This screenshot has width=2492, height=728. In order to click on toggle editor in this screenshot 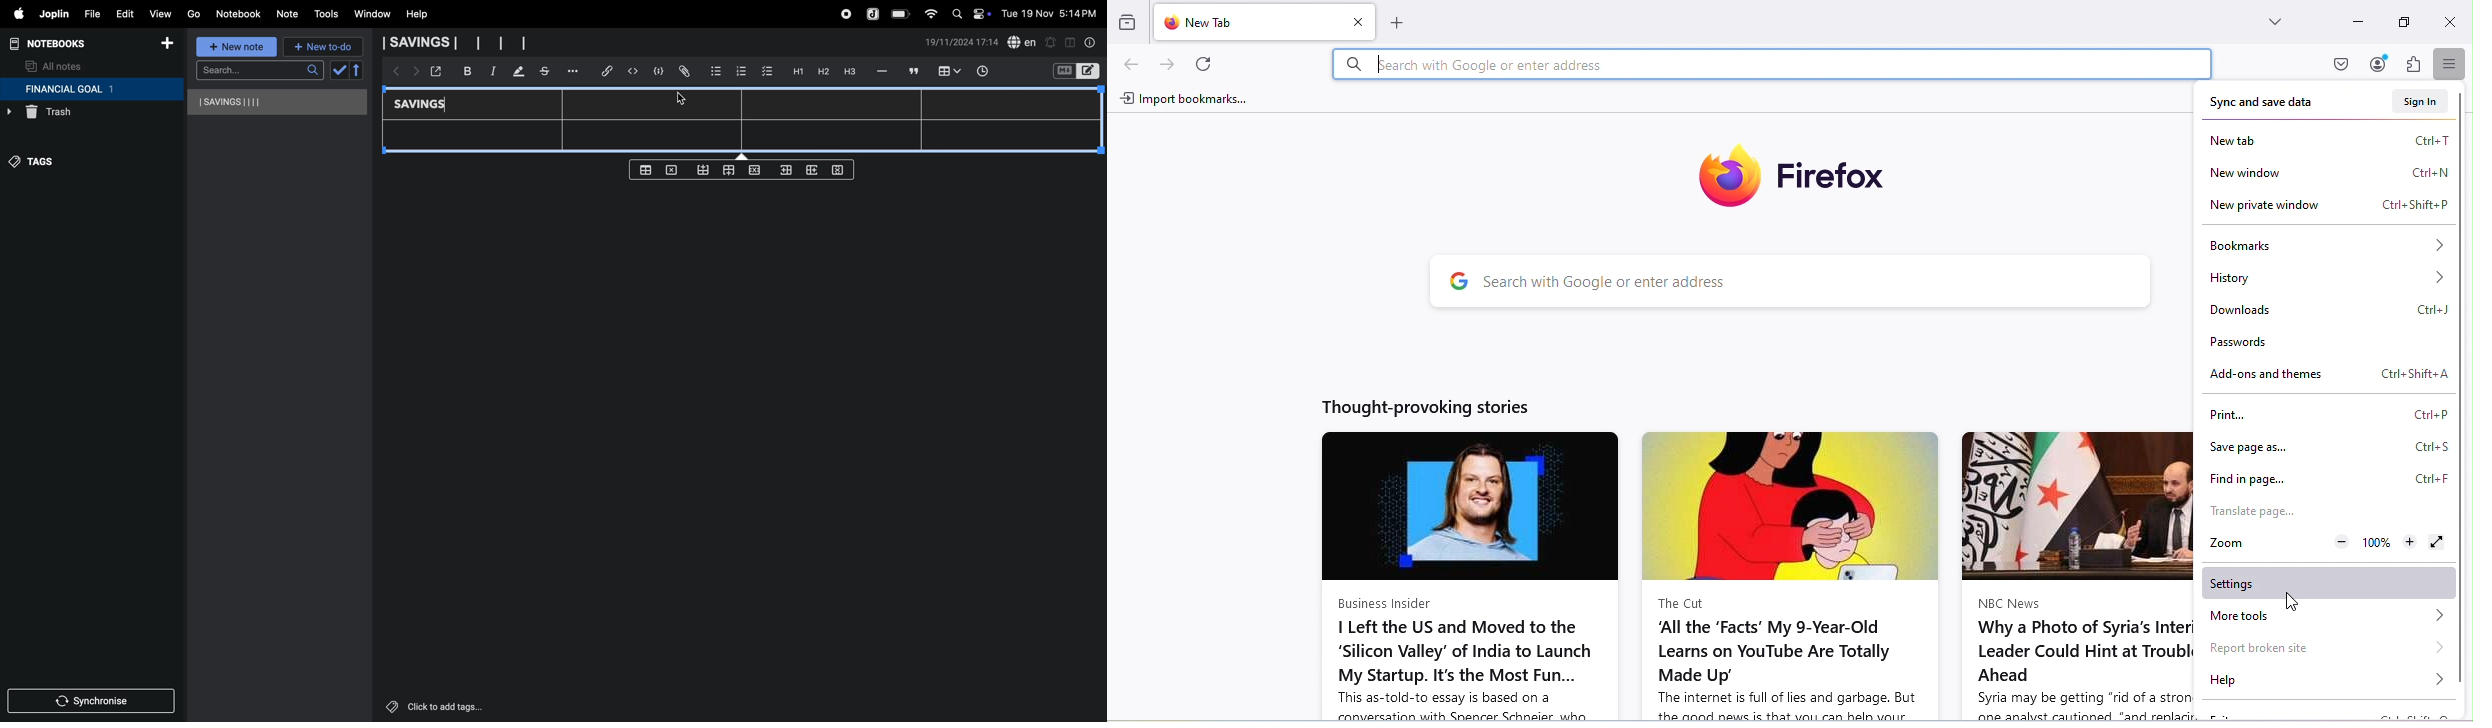, I will do `click(1070, 41)`.